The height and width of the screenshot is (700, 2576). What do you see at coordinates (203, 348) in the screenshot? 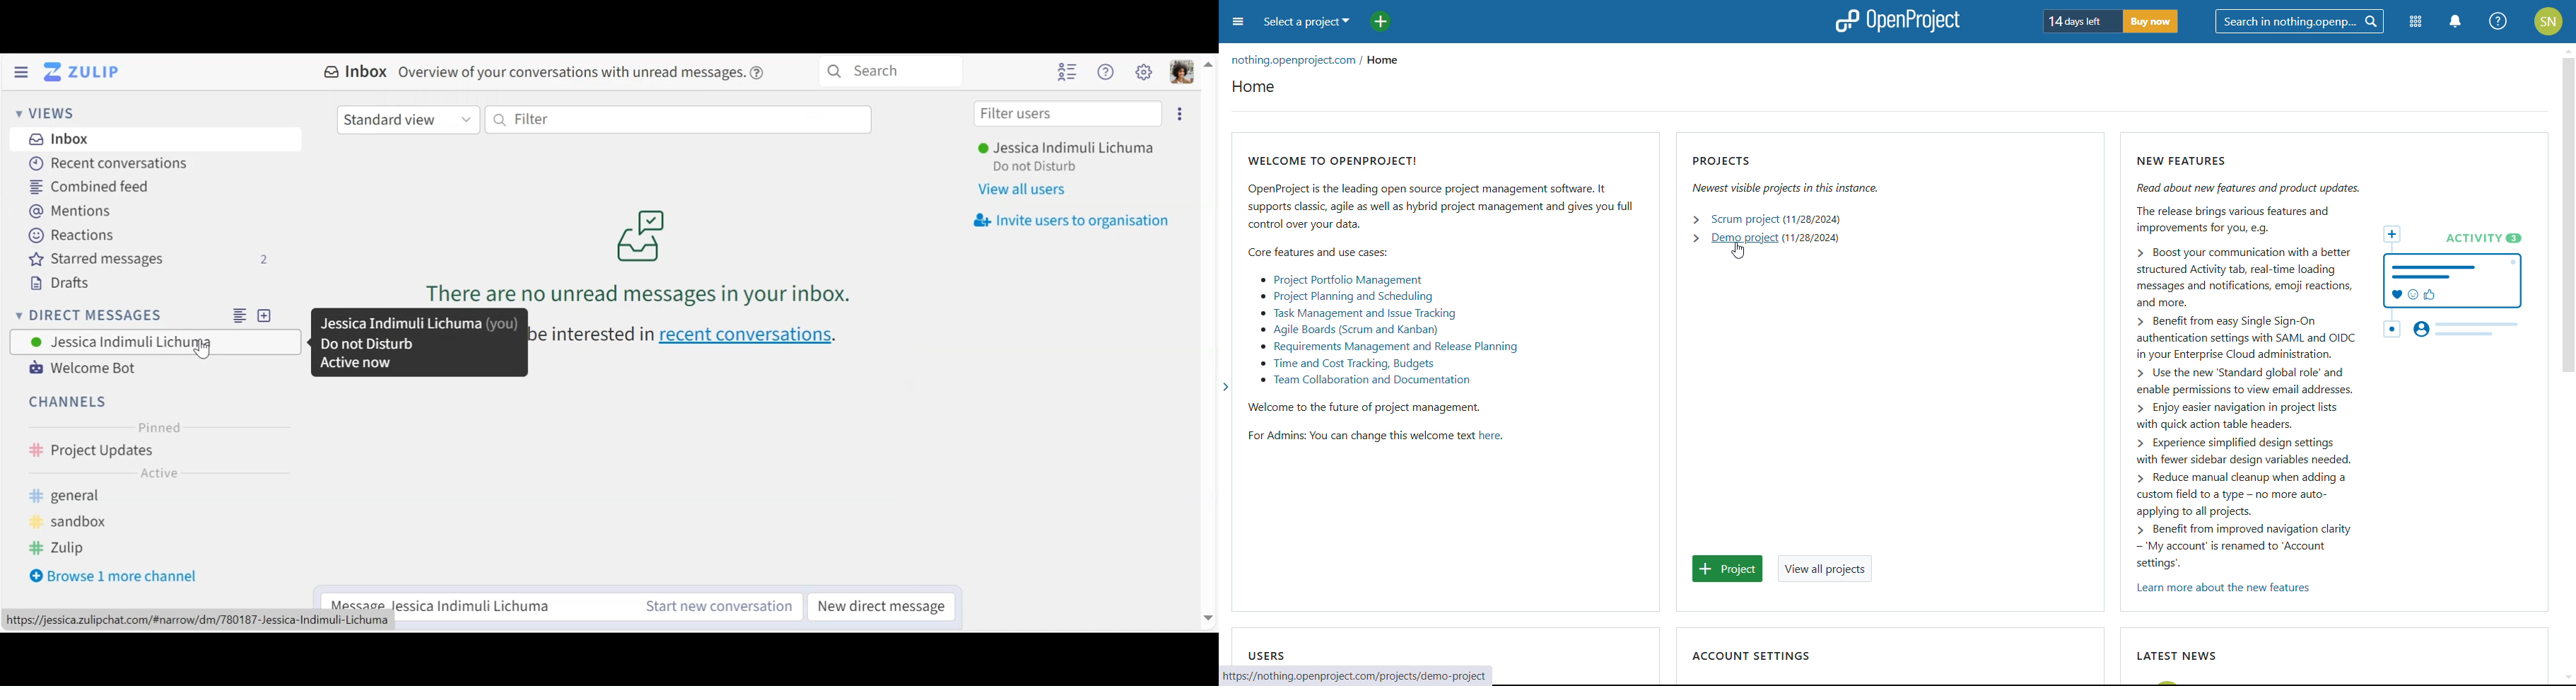
I see `Cursor` at bounding box center [203, 348].